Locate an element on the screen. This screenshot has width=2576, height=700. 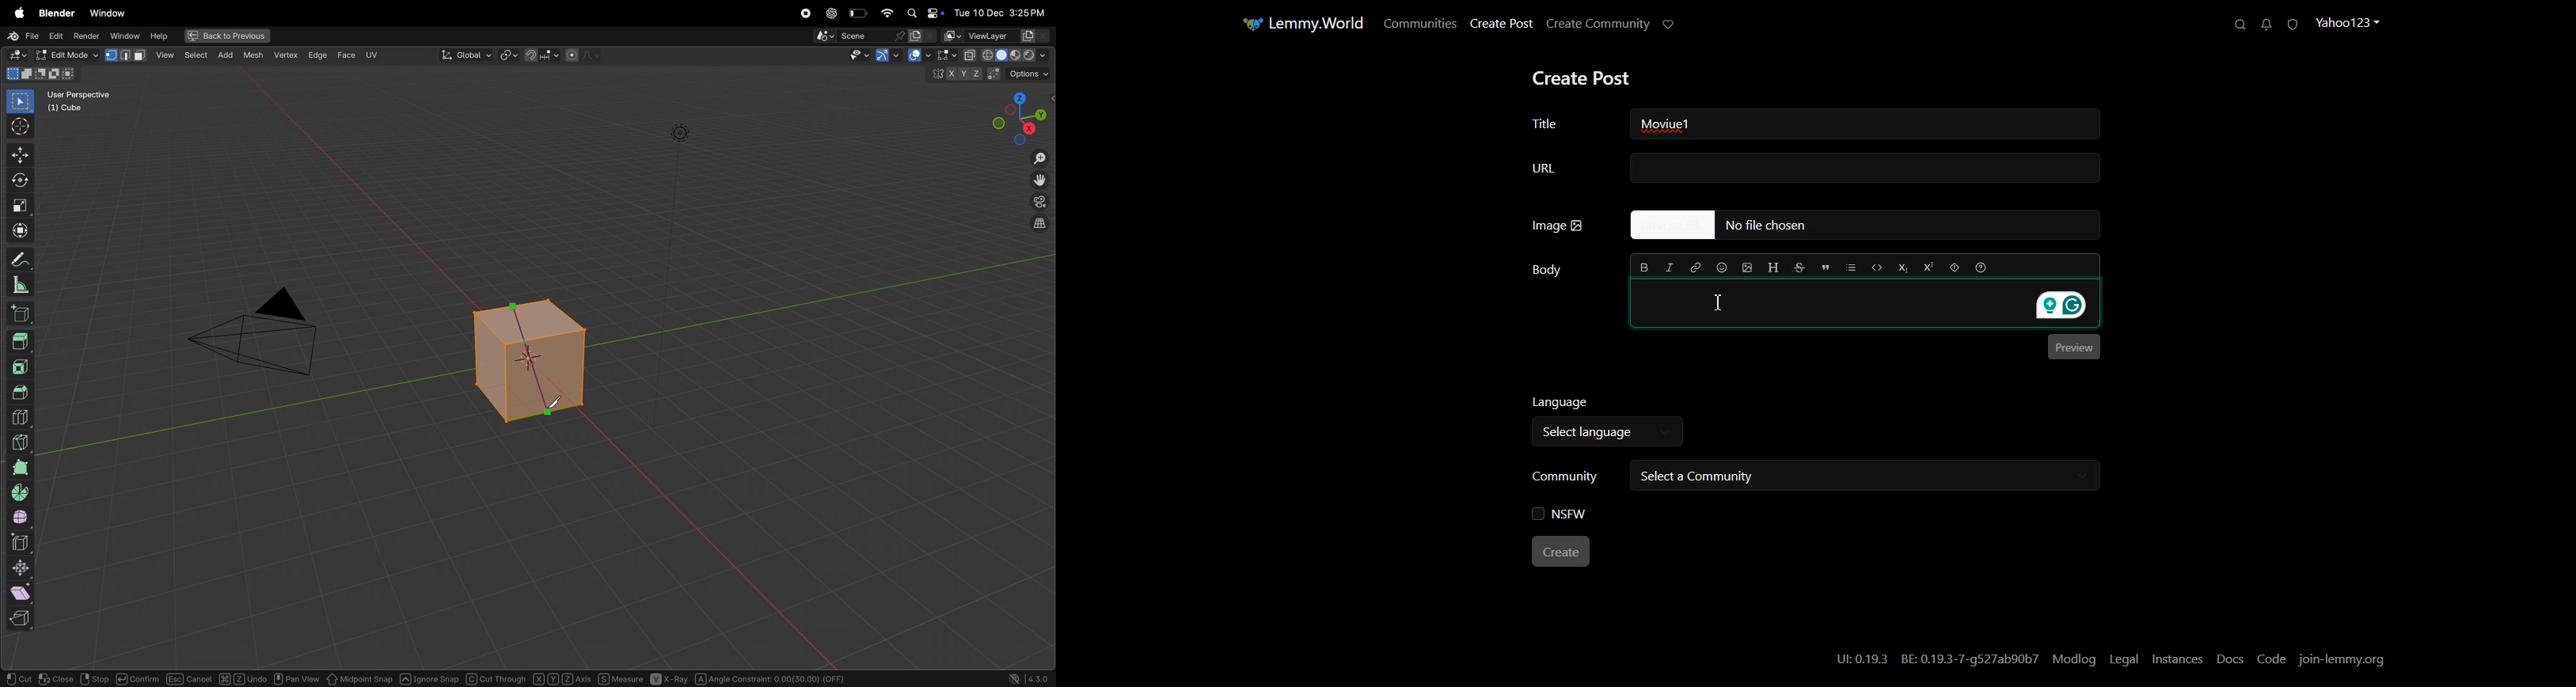
Select a community is located at coordinates (1862, 476).